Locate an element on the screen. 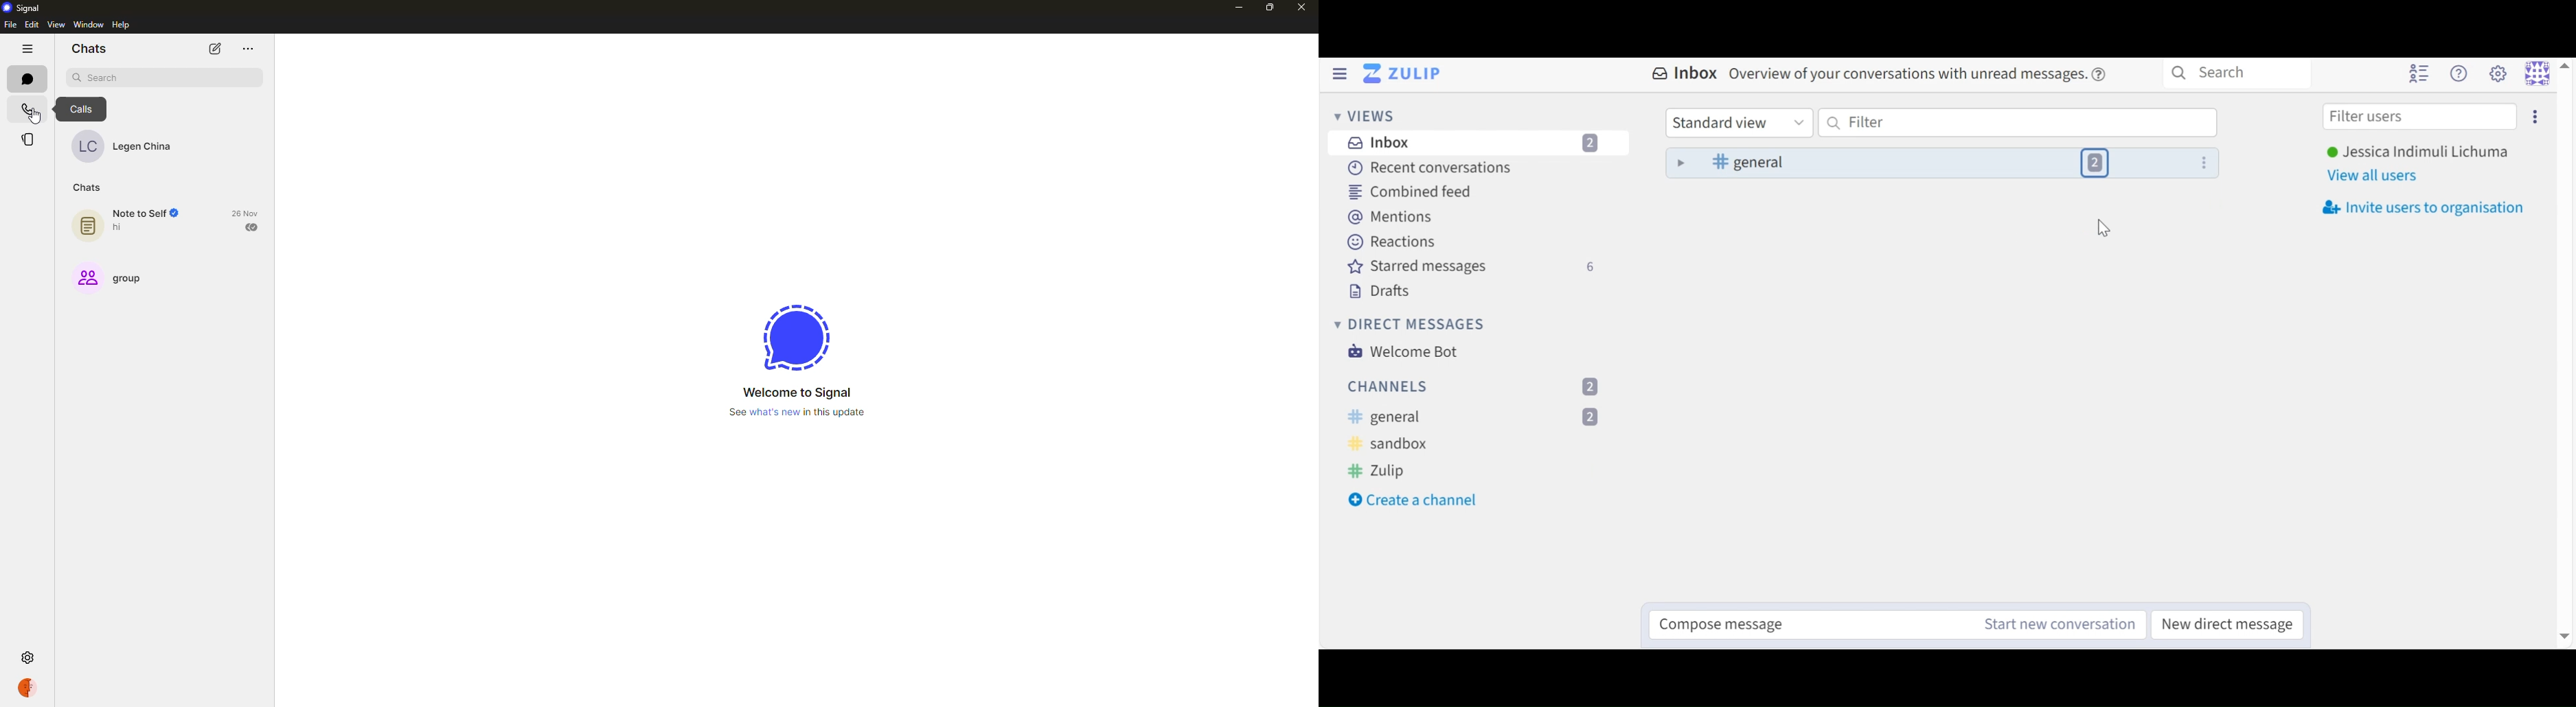 The height and width of the screenshot is (728, 2576). Invite users to organisation is located at coordinates (2428, 204).